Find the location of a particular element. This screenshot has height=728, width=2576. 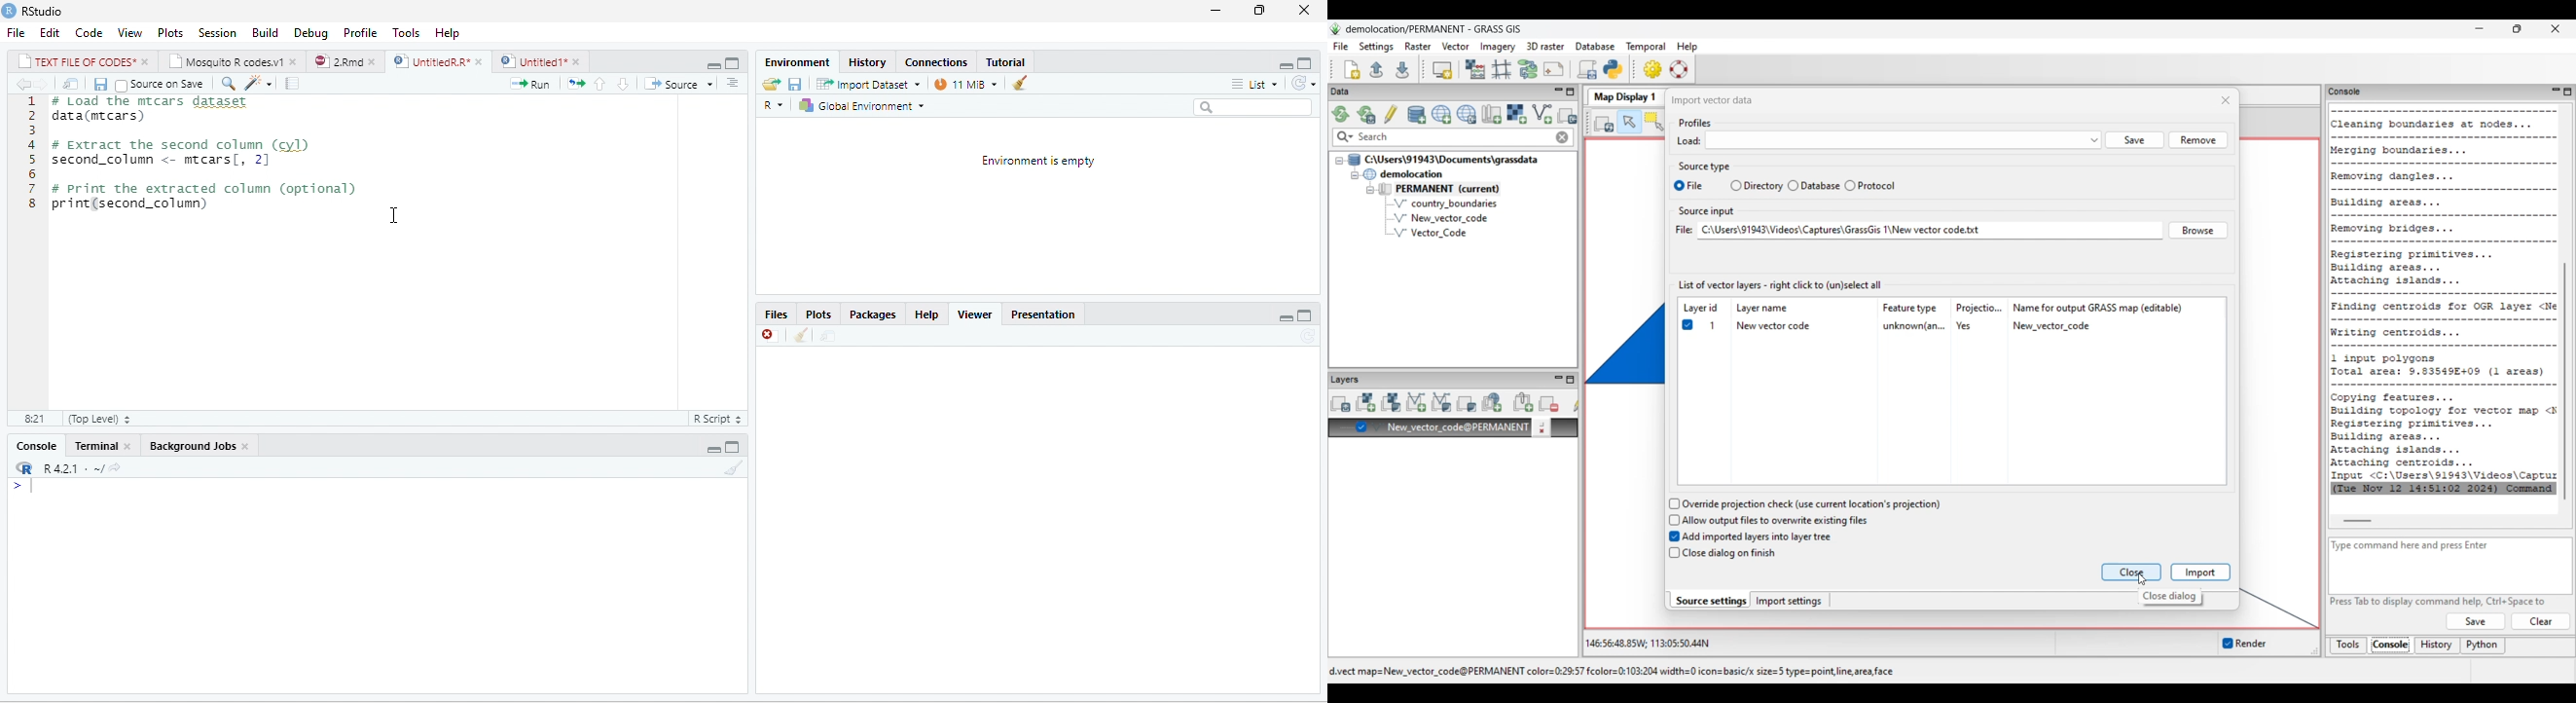

minimize is located at coordinates (1288, 62).